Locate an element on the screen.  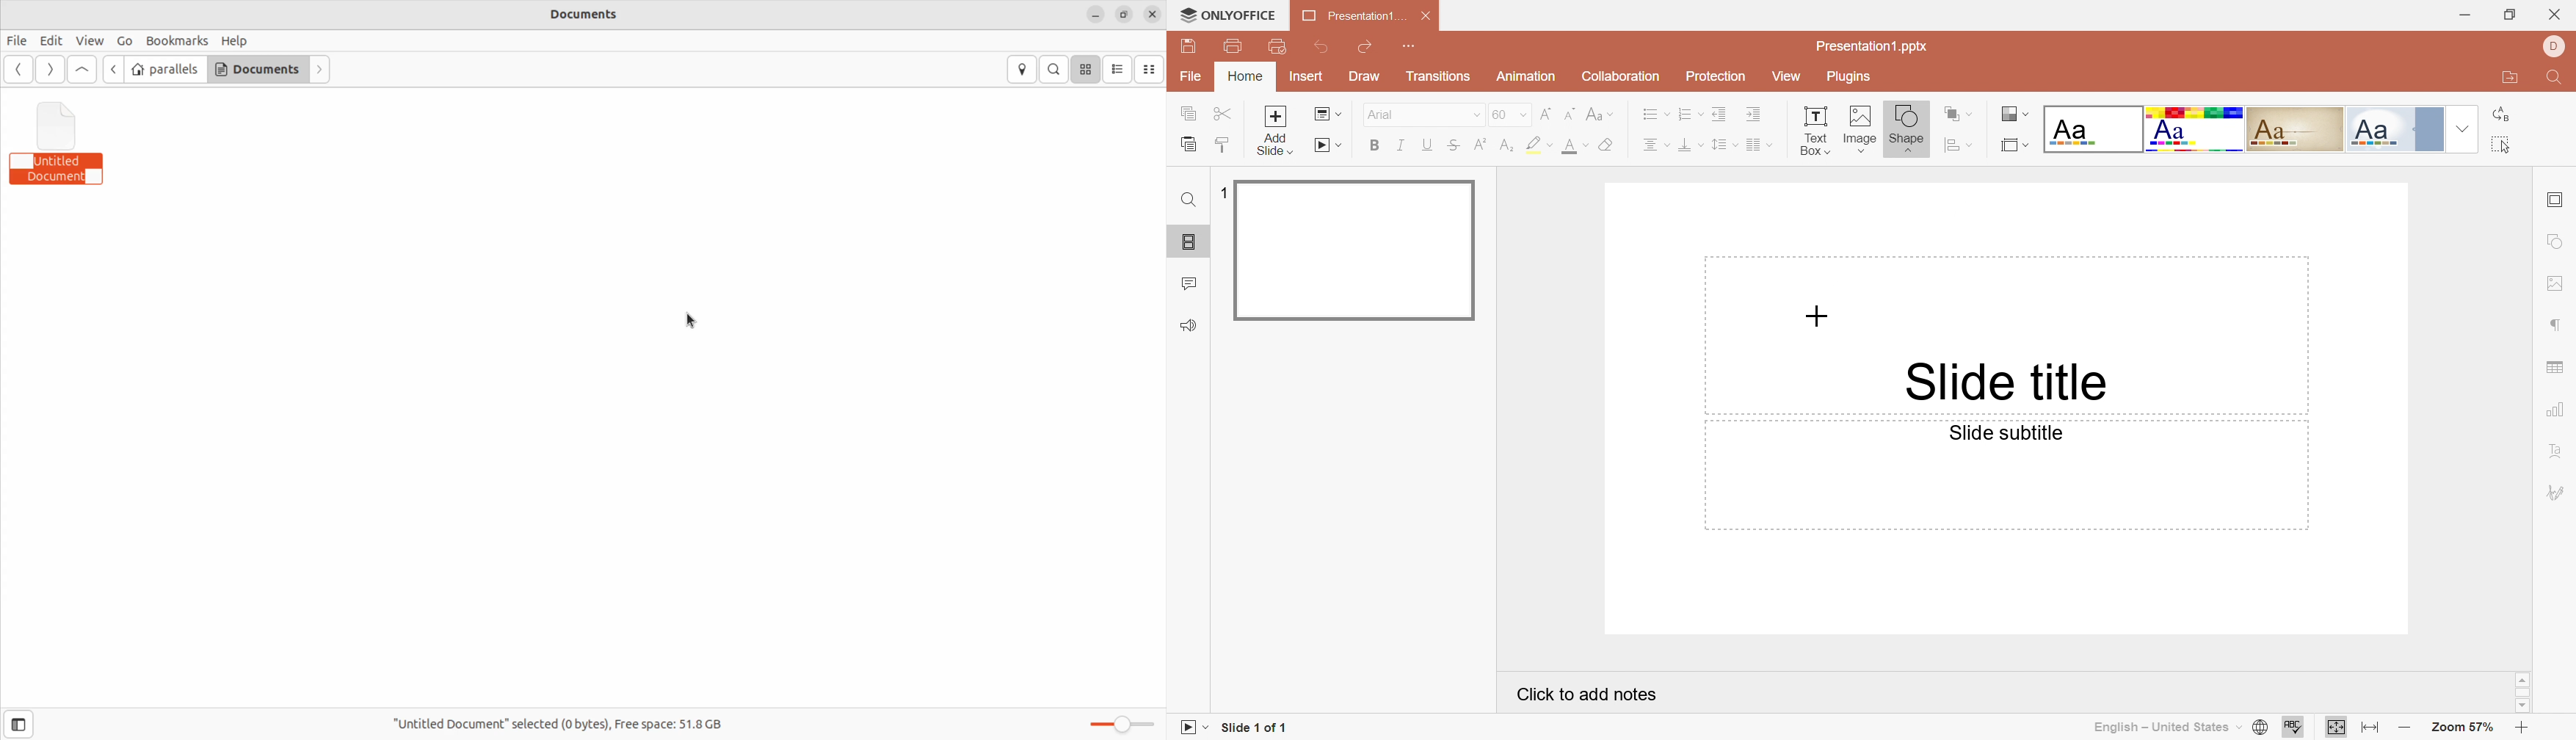
Transitions is located at coordinates (1439, 76).